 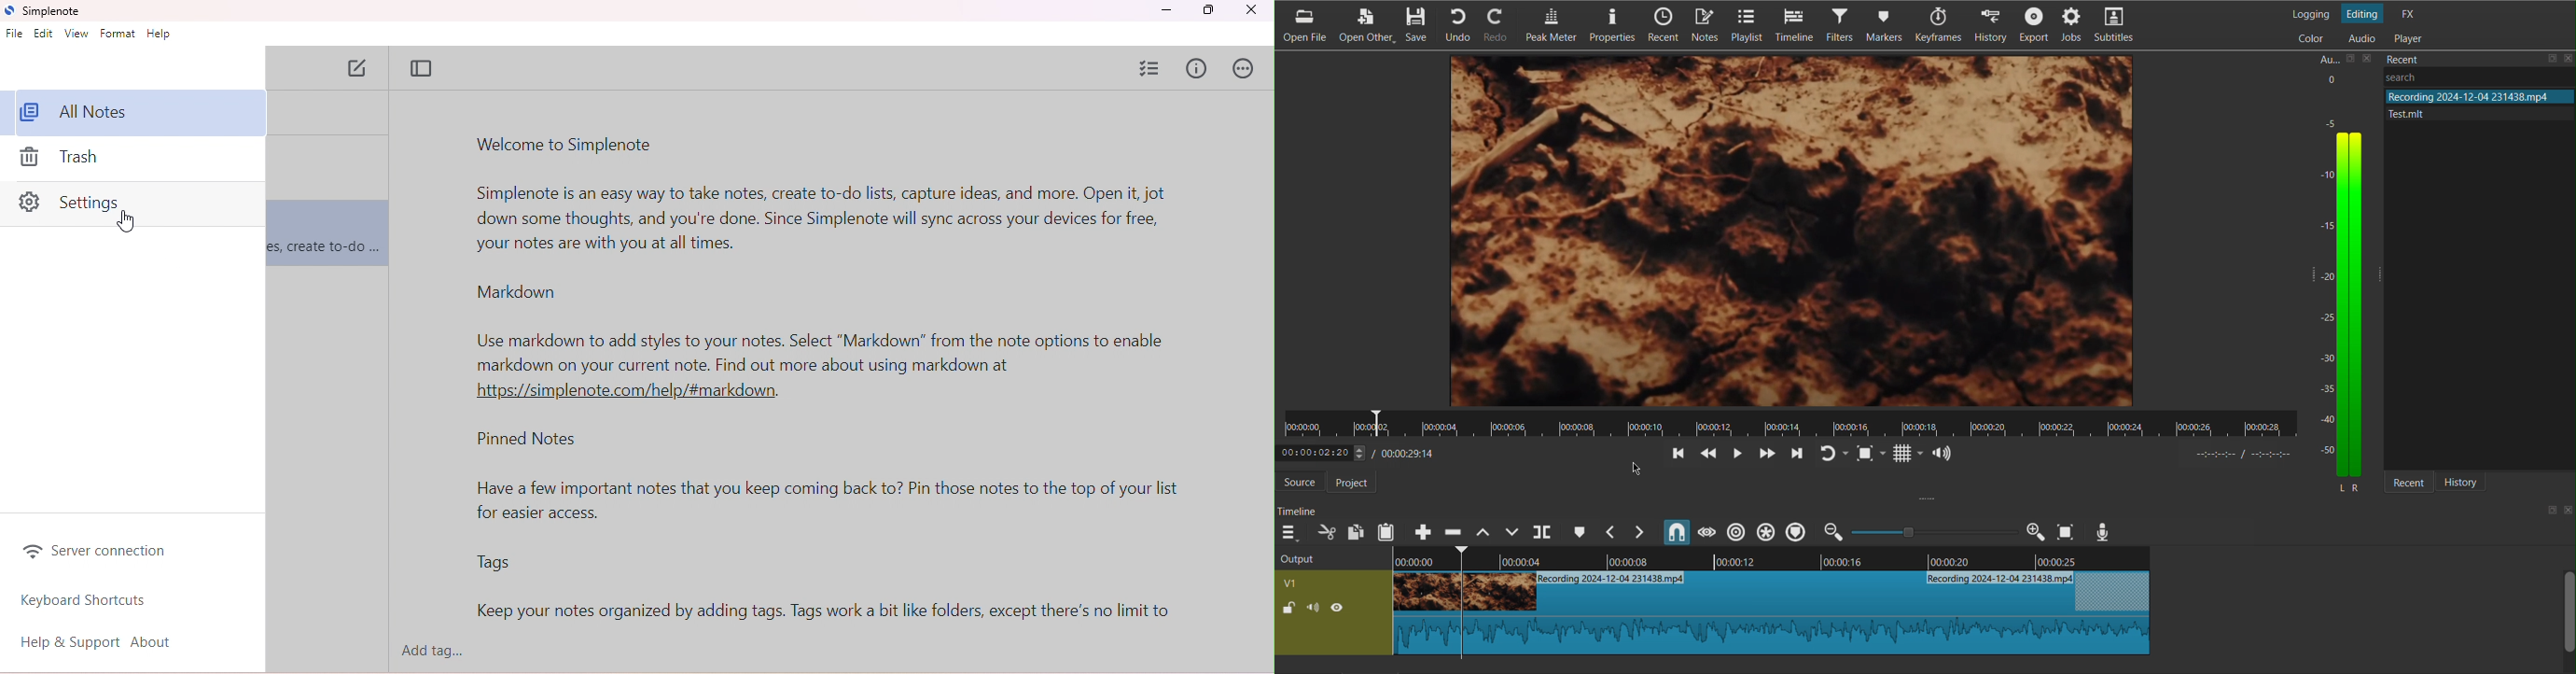 What do you see at coordinates (1482, 531) in the screenshot?
I see `Lift` at bounding box center [1482, 531].